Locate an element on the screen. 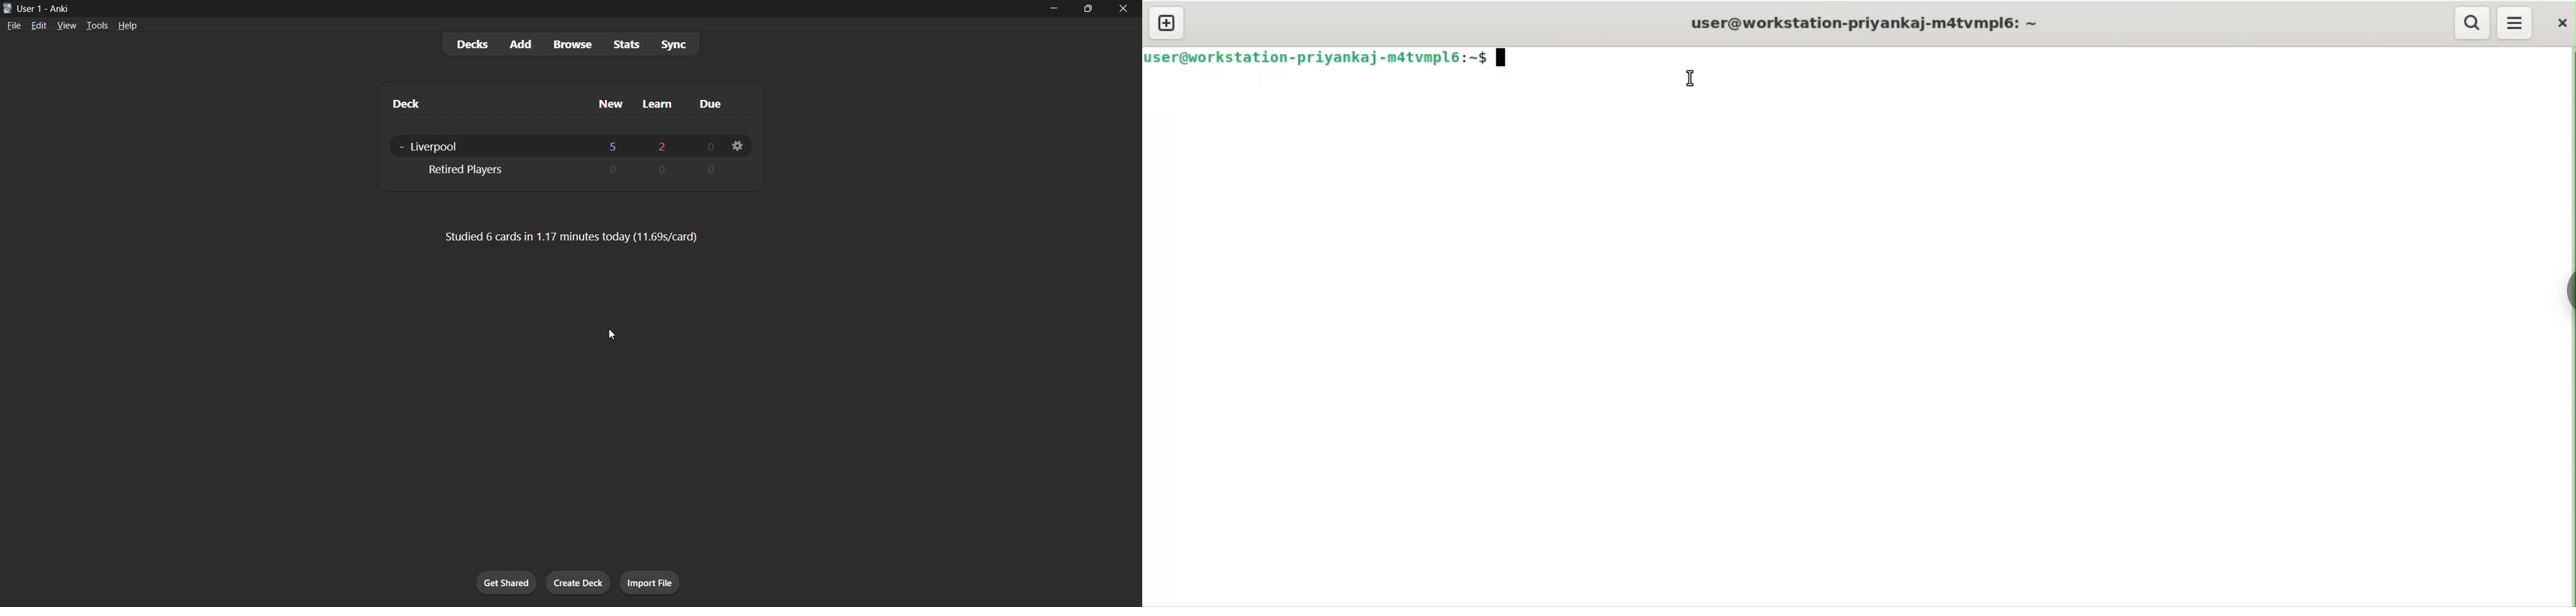  browse is located at coordinates (571, 45).